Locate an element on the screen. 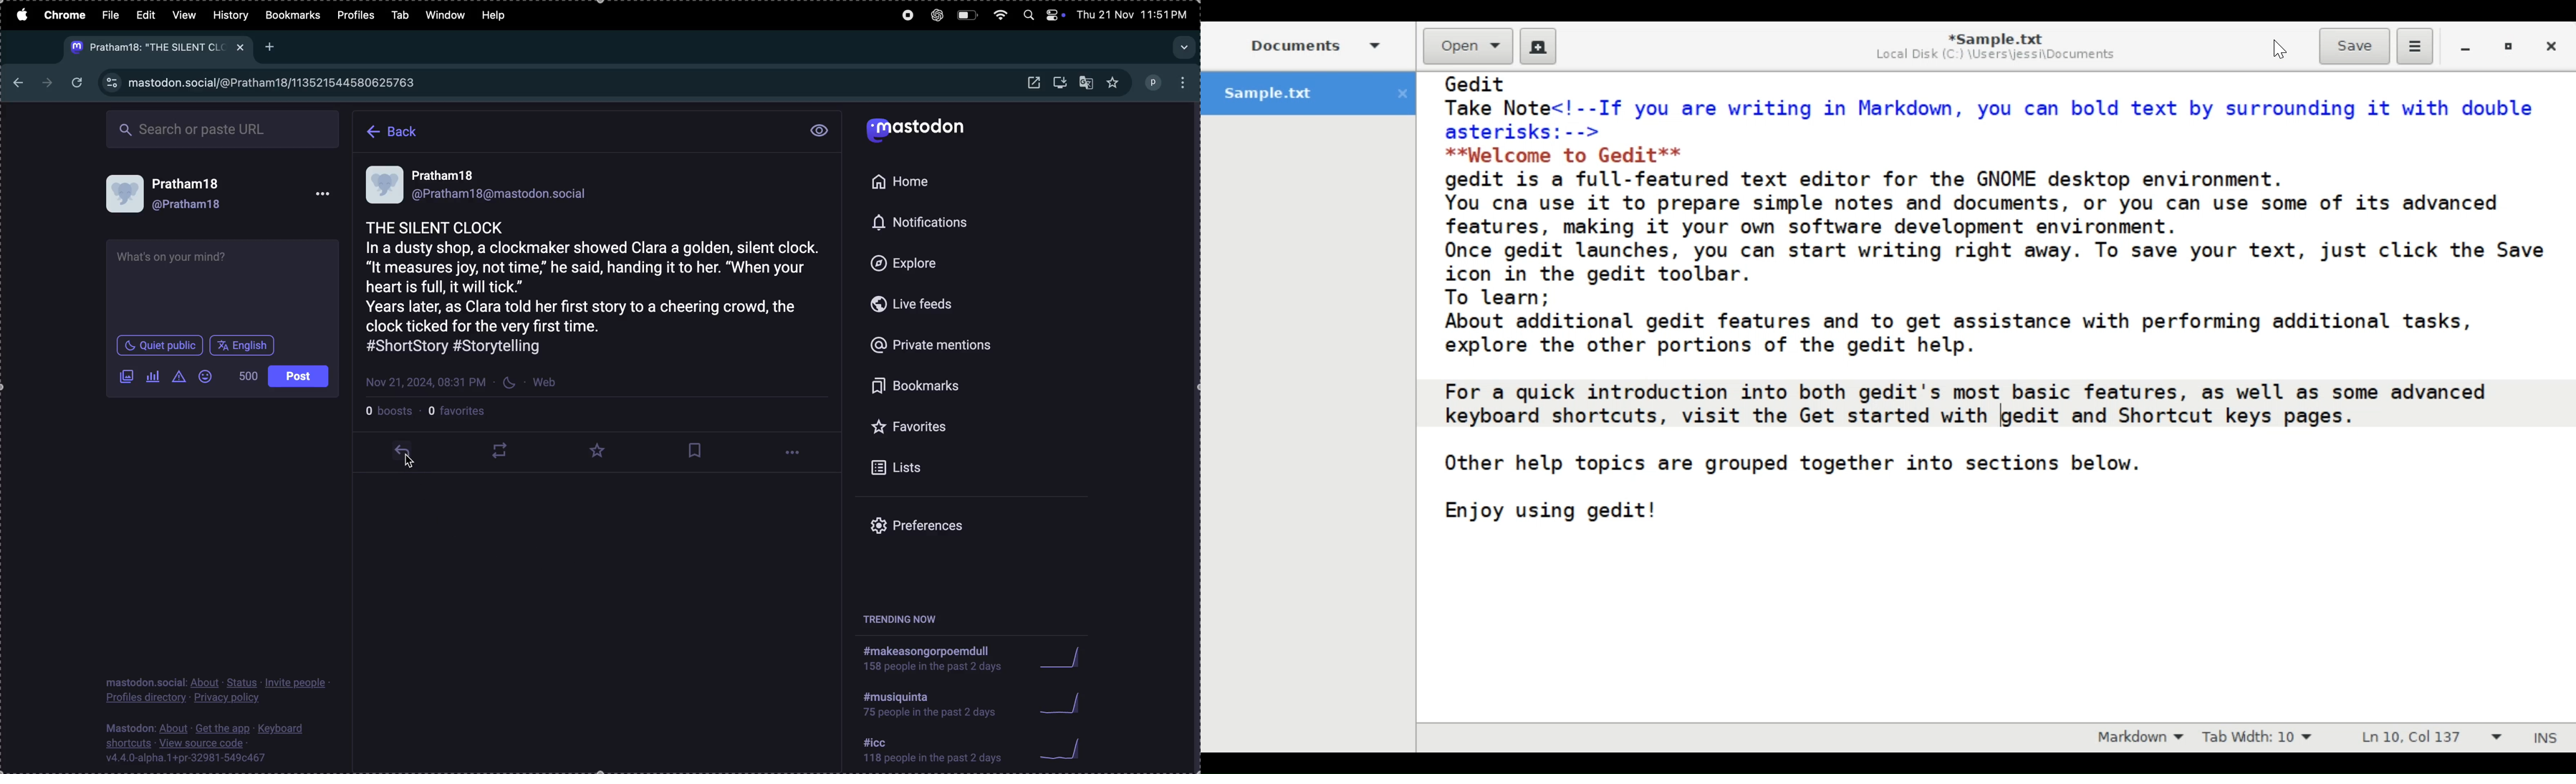 The width and height of the screenshot is (2576, 784). sample.txt is located at coordinates (1294, 93).